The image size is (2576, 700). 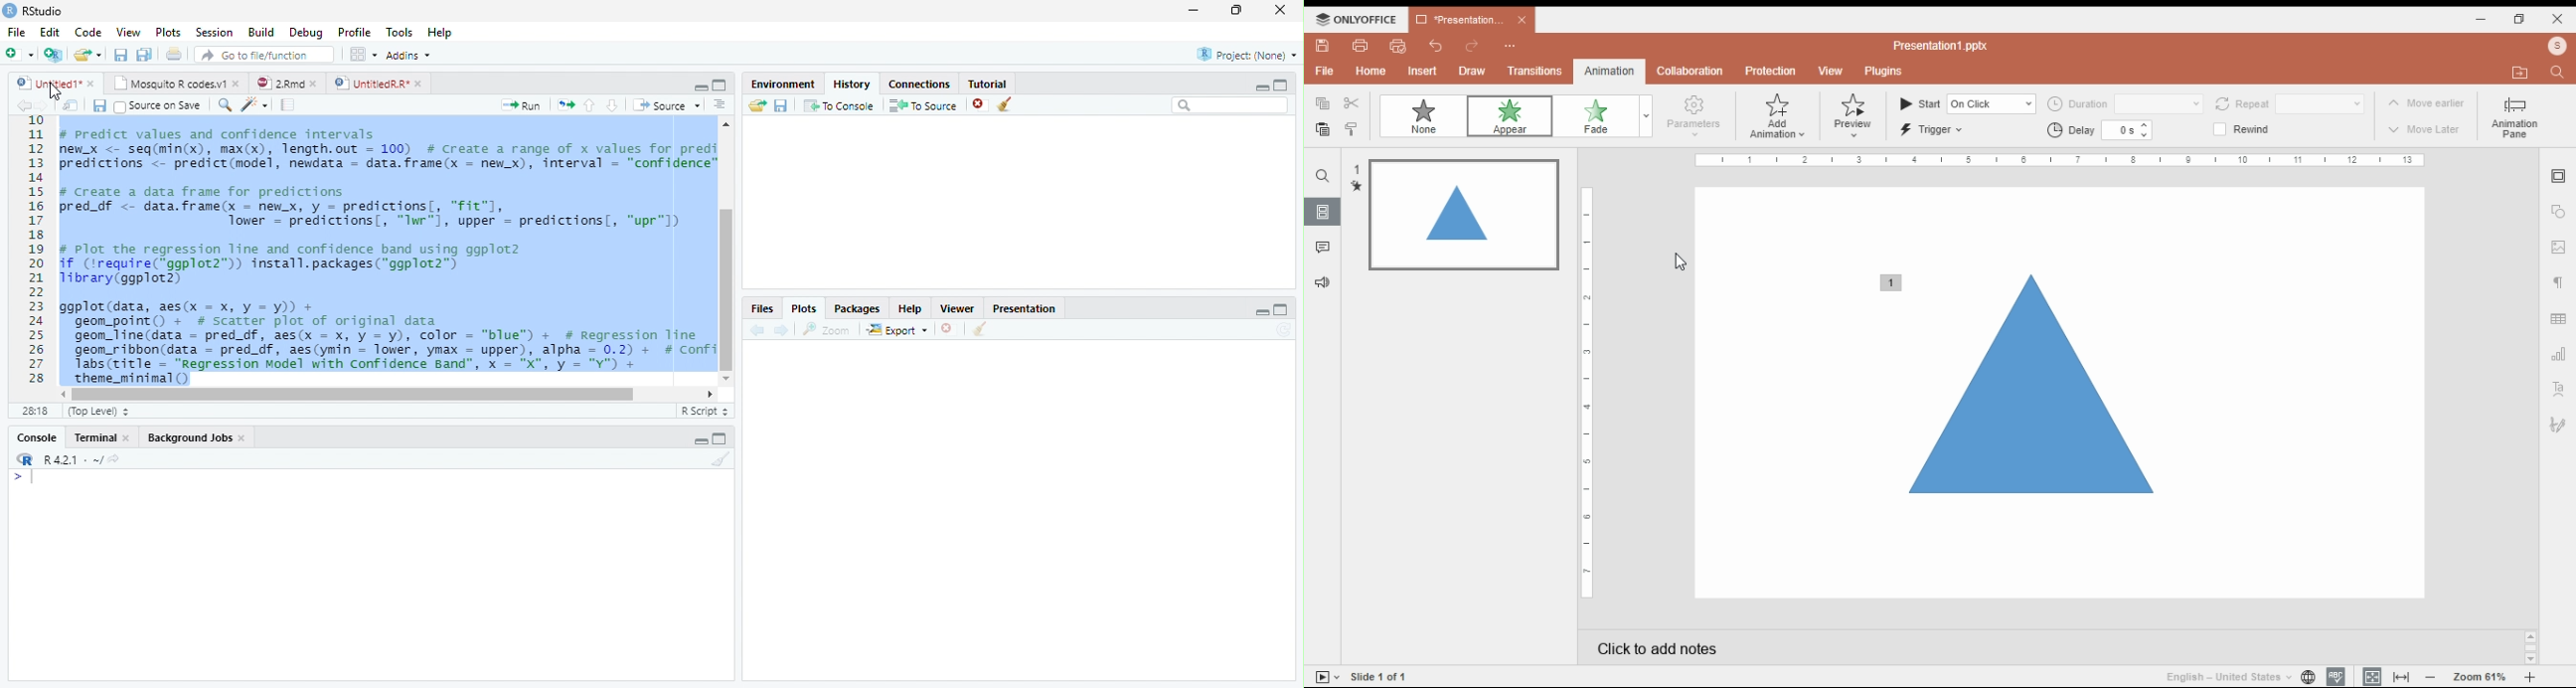 What do you see at coordinates (1890, 282) in the screenshot?
I see `animation added` at bounding box center [1890, 282].